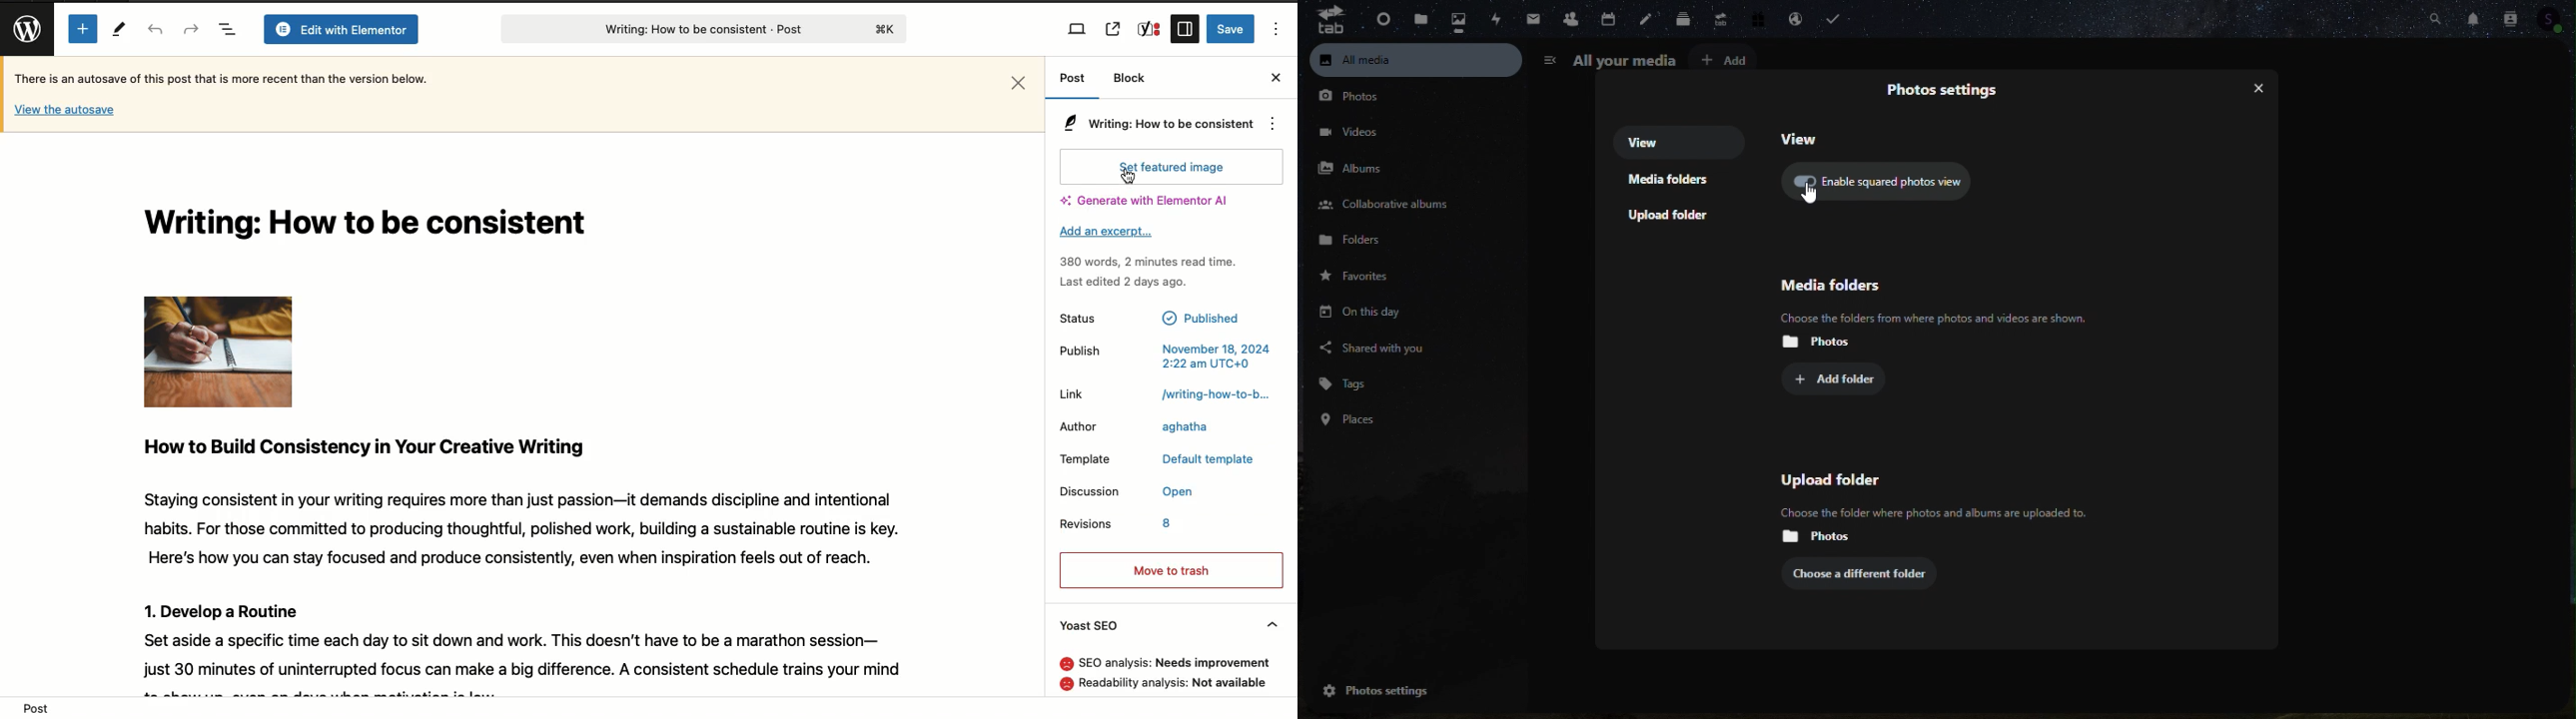 The height and width of the screenshot is (728, 2576). What do you see at coordinates (1356, 314) in the screenshot?
I see `On this day` at bounding box center [1356, 314].